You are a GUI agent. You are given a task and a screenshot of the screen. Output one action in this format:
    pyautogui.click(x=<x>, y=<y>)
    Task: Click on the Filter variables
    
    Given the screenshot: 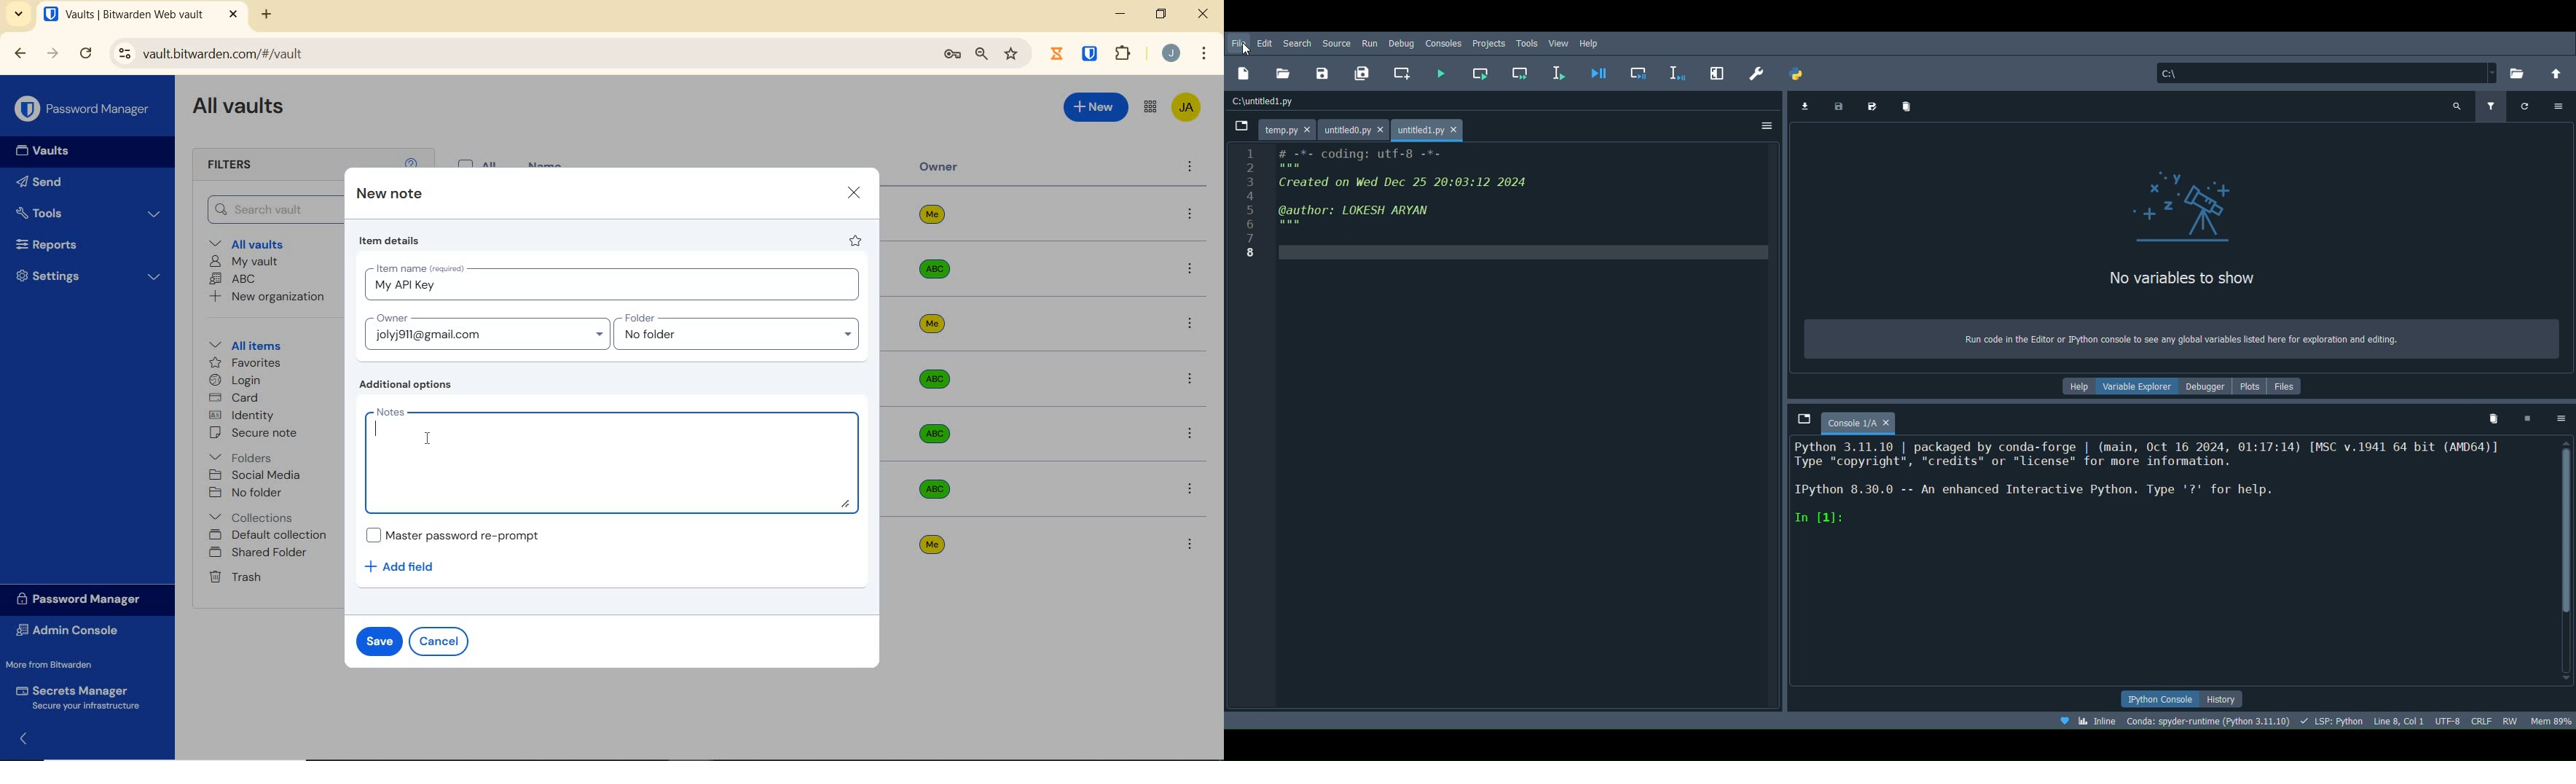 What is the action you would take?
    pyautogui.click(x=2489, y=106)
    